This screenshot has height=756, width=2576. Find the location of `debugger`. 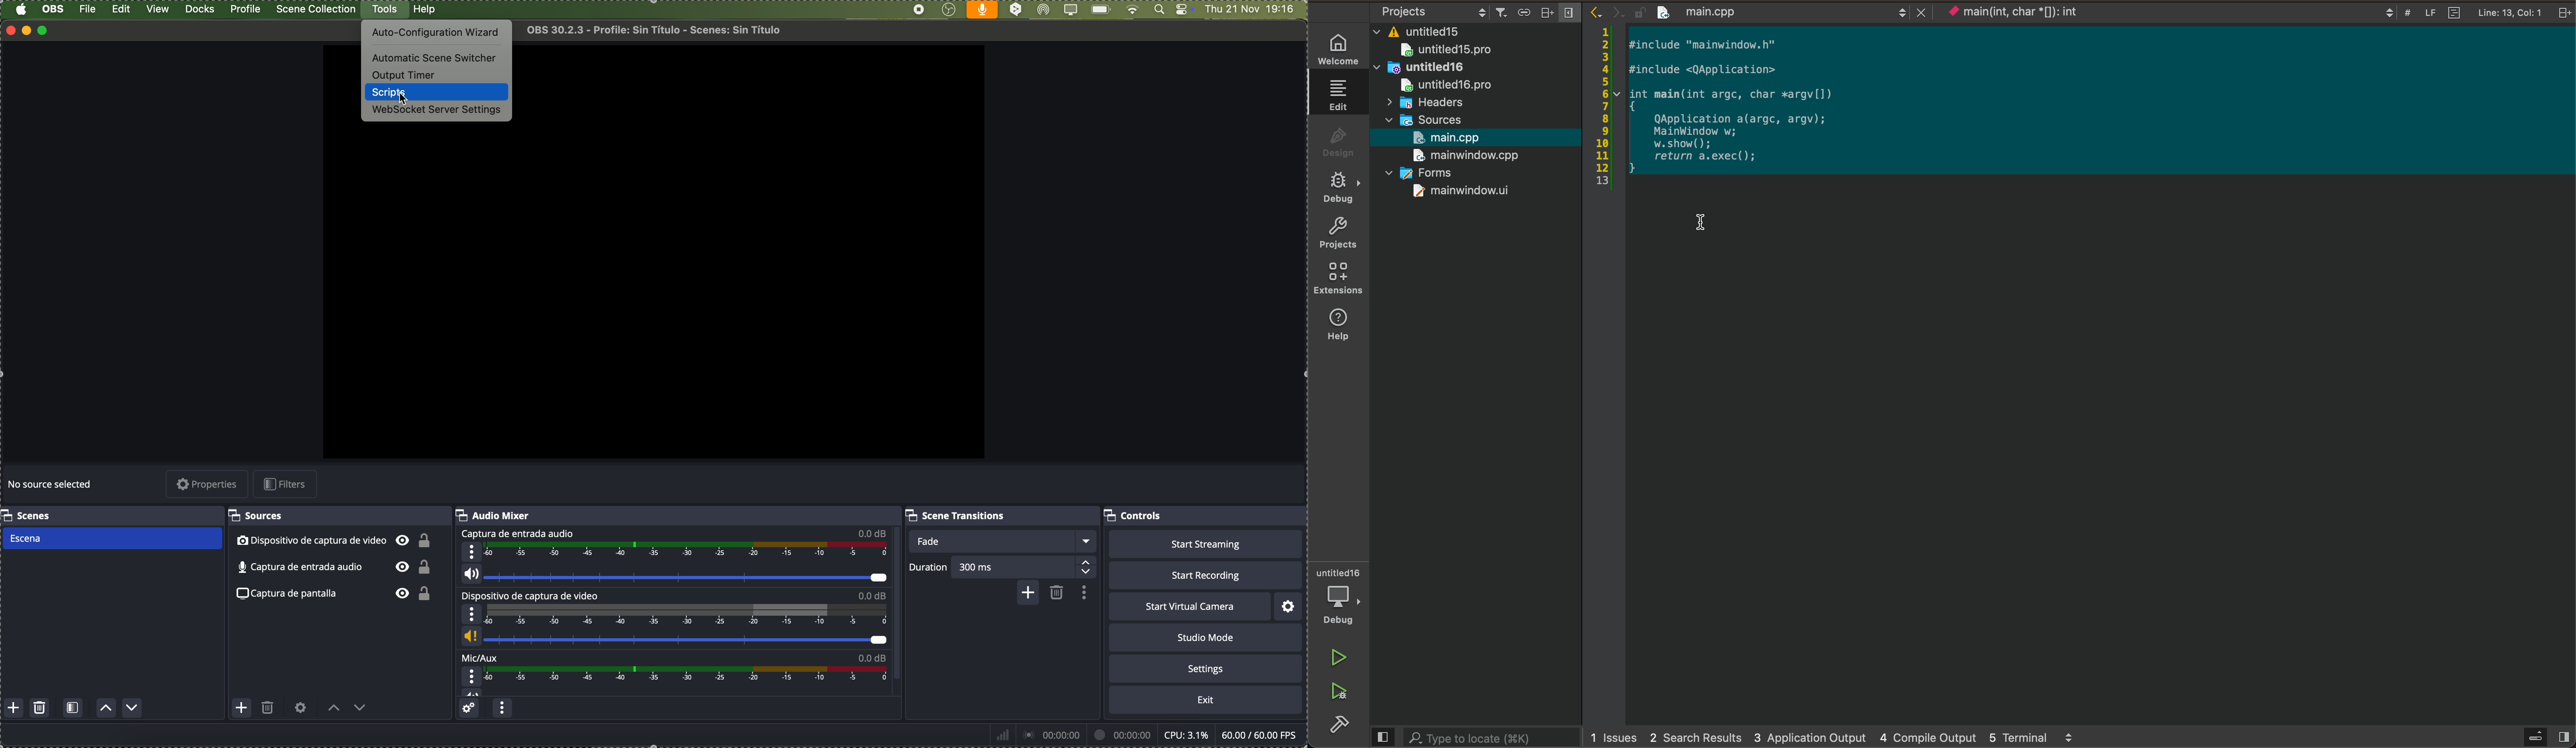

debugger is located at coordinates (1342, 598).